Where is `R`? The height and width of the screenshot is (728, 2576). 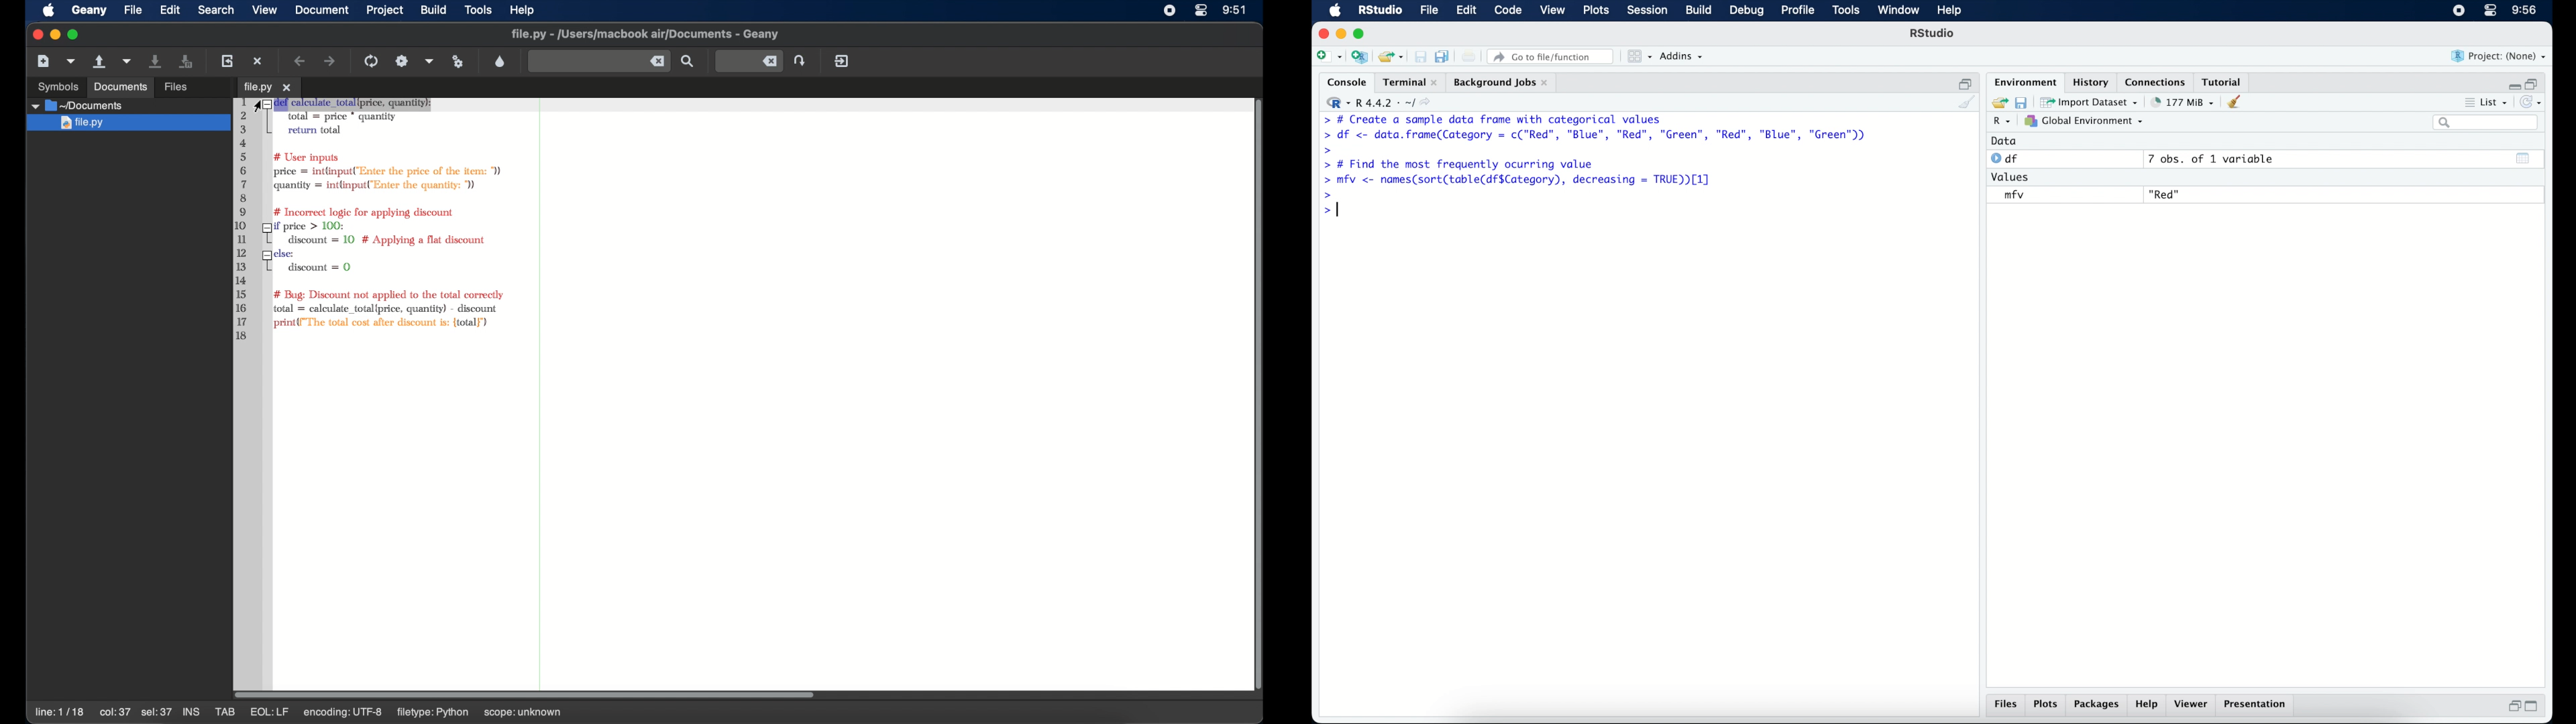 R is located at coordinates (2004, 122).